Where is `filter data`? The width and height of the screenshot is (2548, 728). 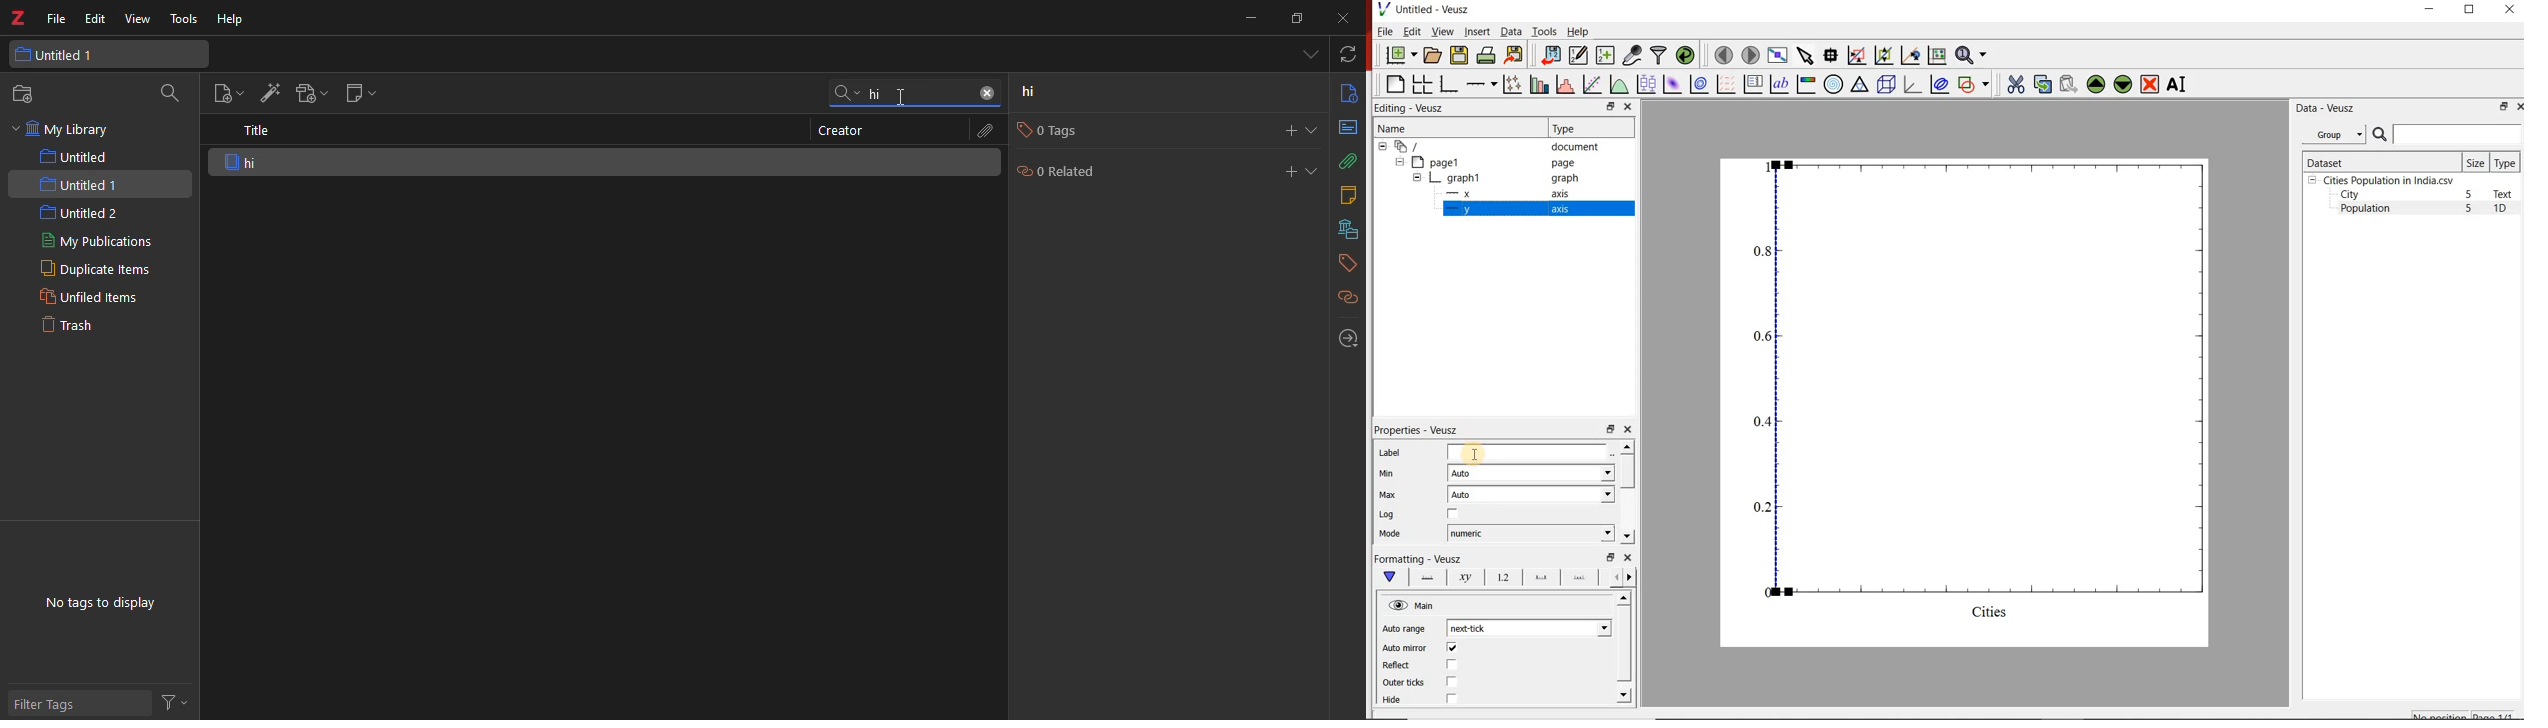 filter data is located at coordinates (1659, 56).